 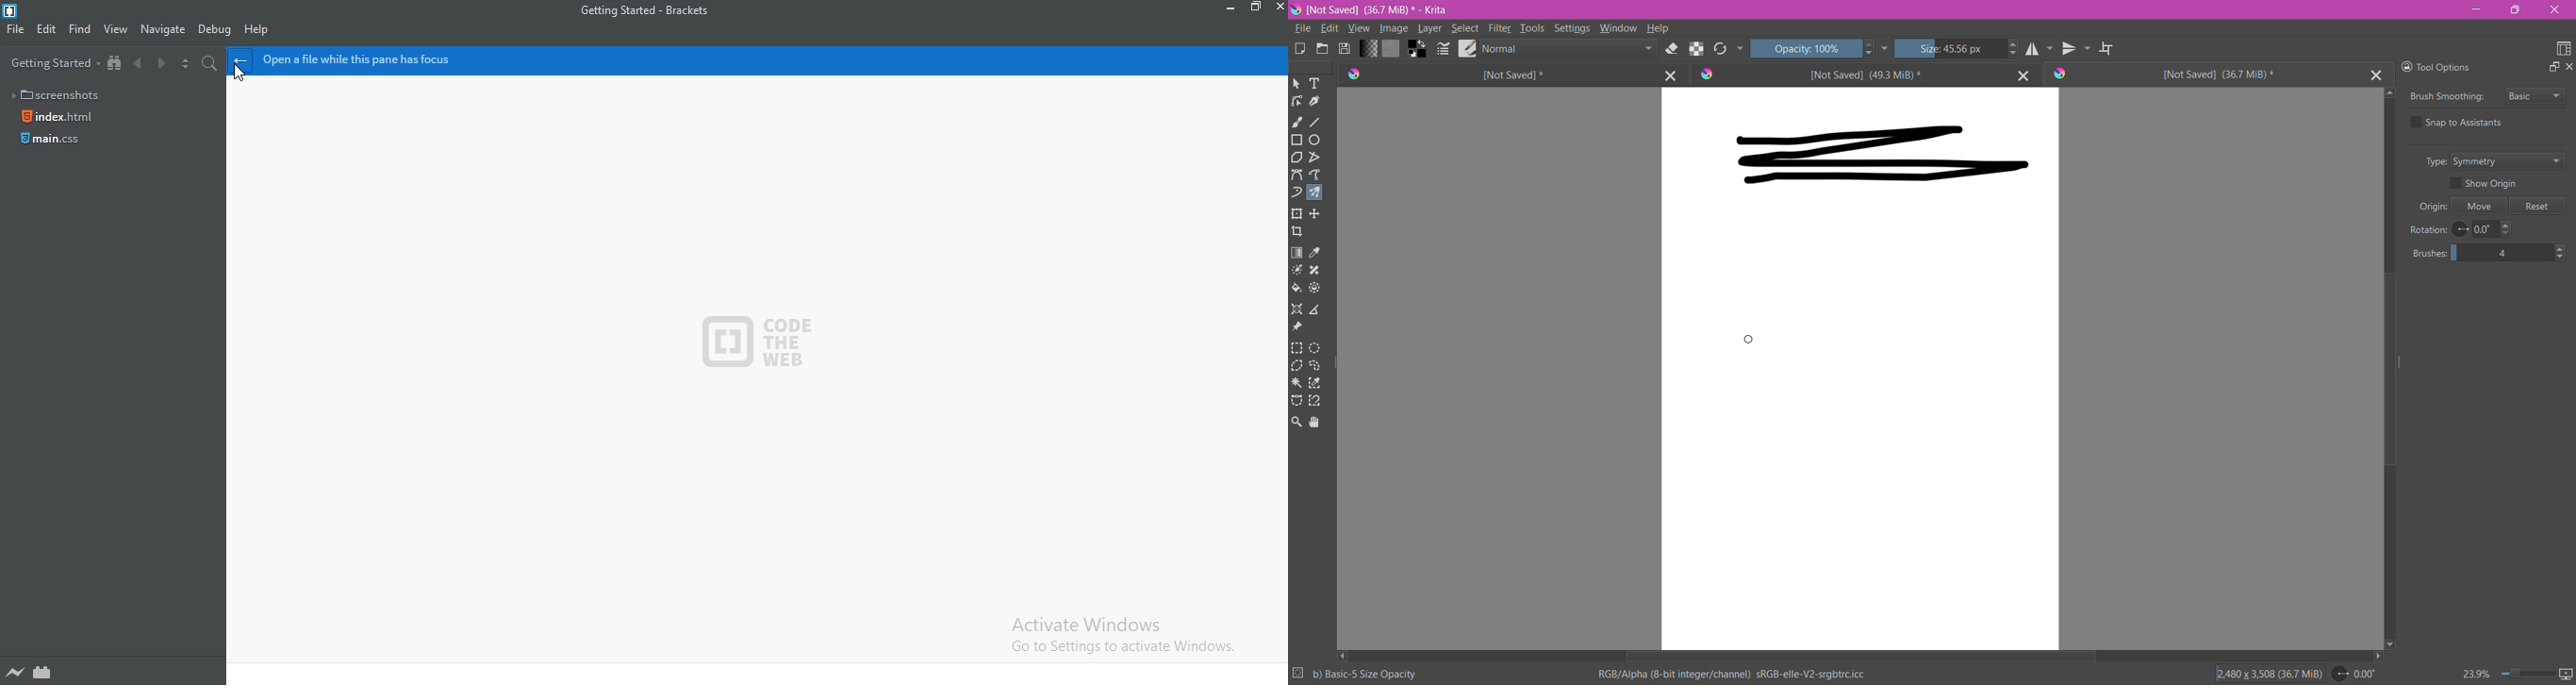 What do you see at coordinates (1489, 75) in the screenshot?
I see `Unsaved Document Tab1` at bounding box center [1489, 75].